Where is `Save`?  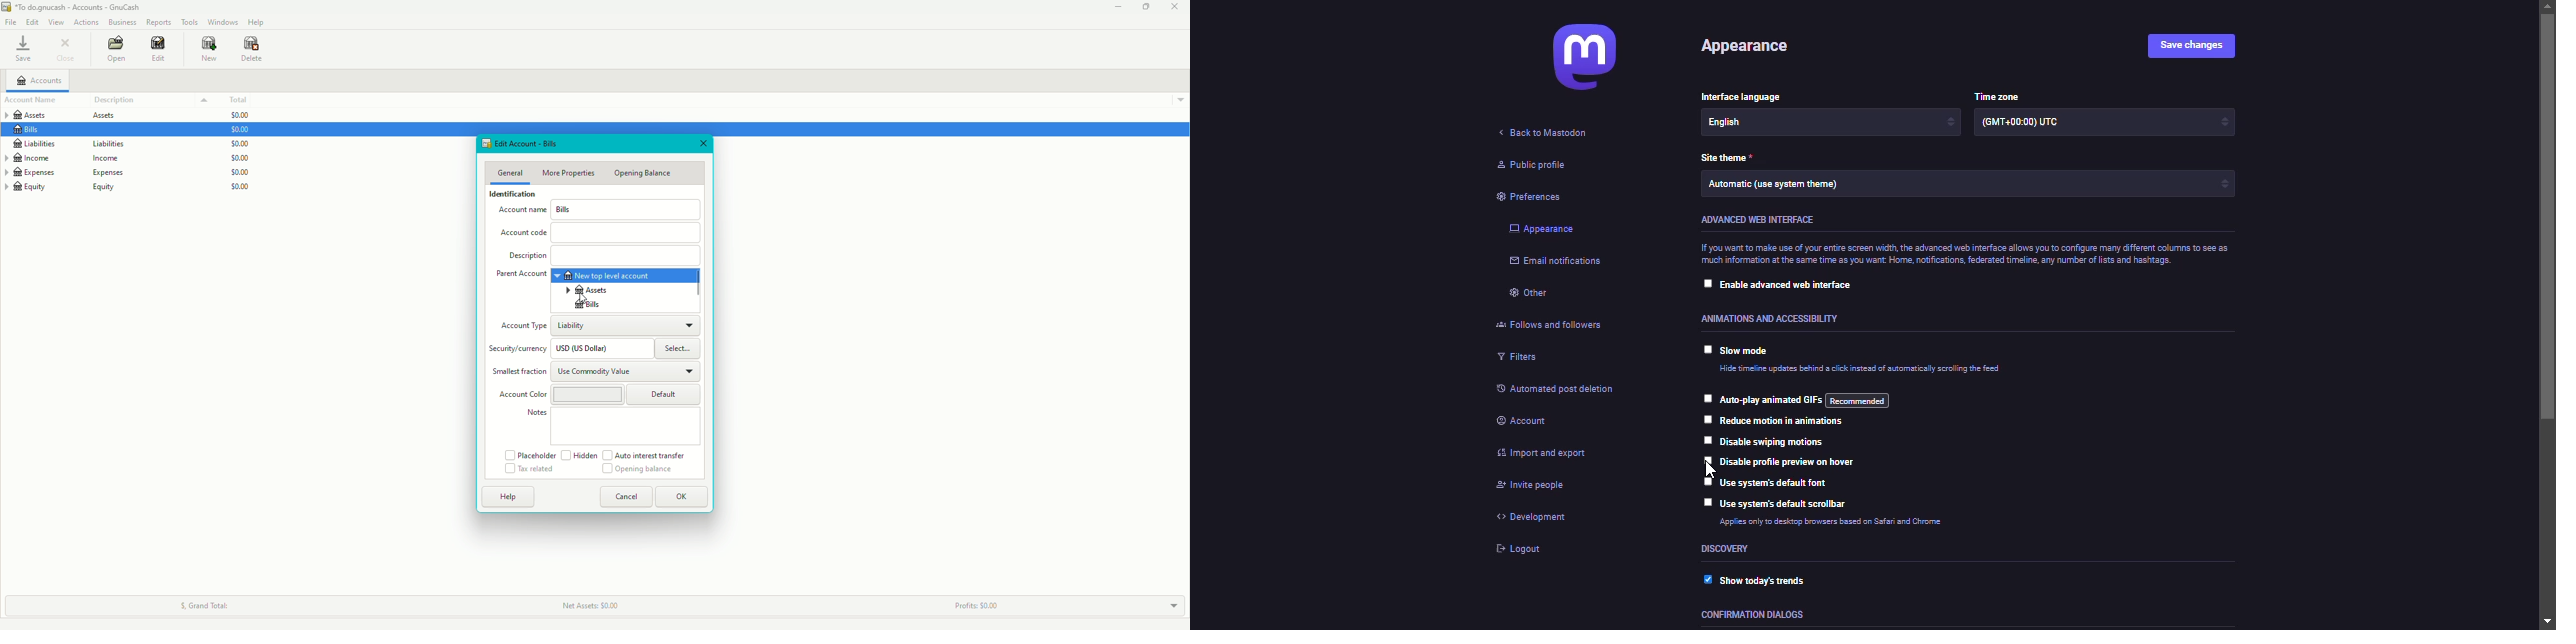 Save is located at coordinates (22, 51).